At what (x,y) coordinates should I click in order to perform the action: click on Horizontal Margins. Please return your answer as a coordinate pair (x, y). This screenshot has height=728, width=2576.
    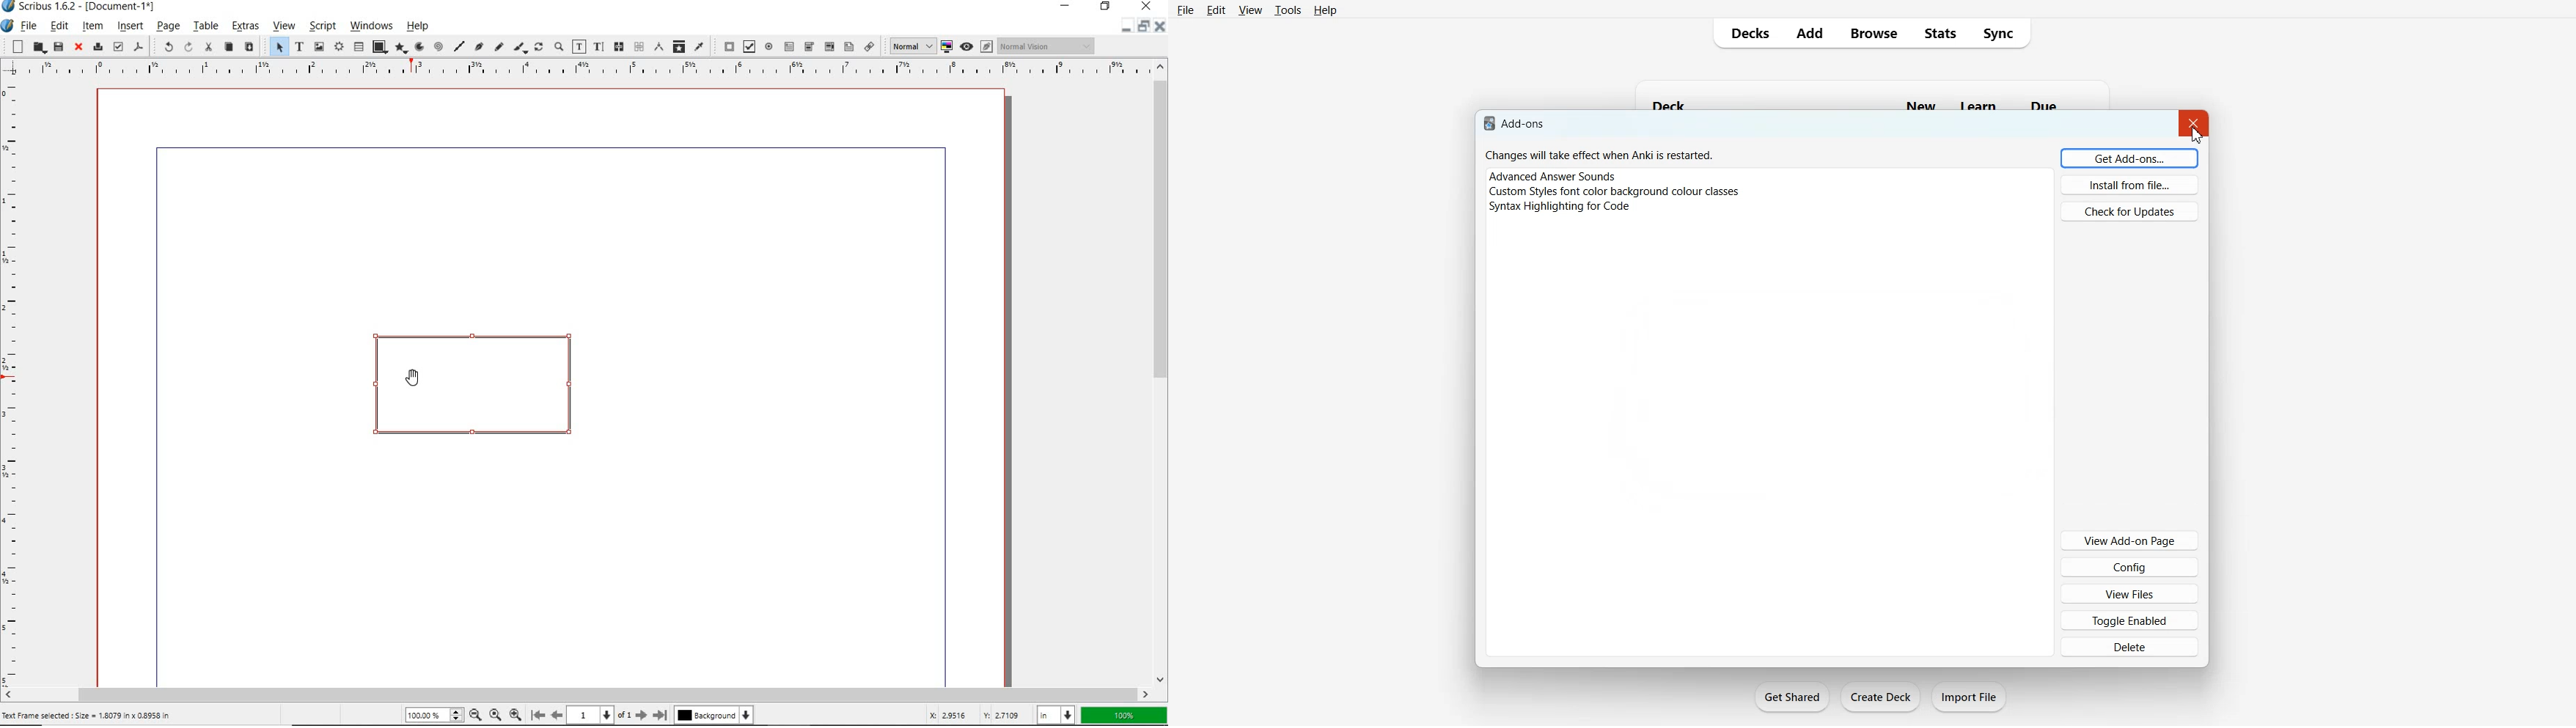
    Looking at the image, I should click on (584, 67).